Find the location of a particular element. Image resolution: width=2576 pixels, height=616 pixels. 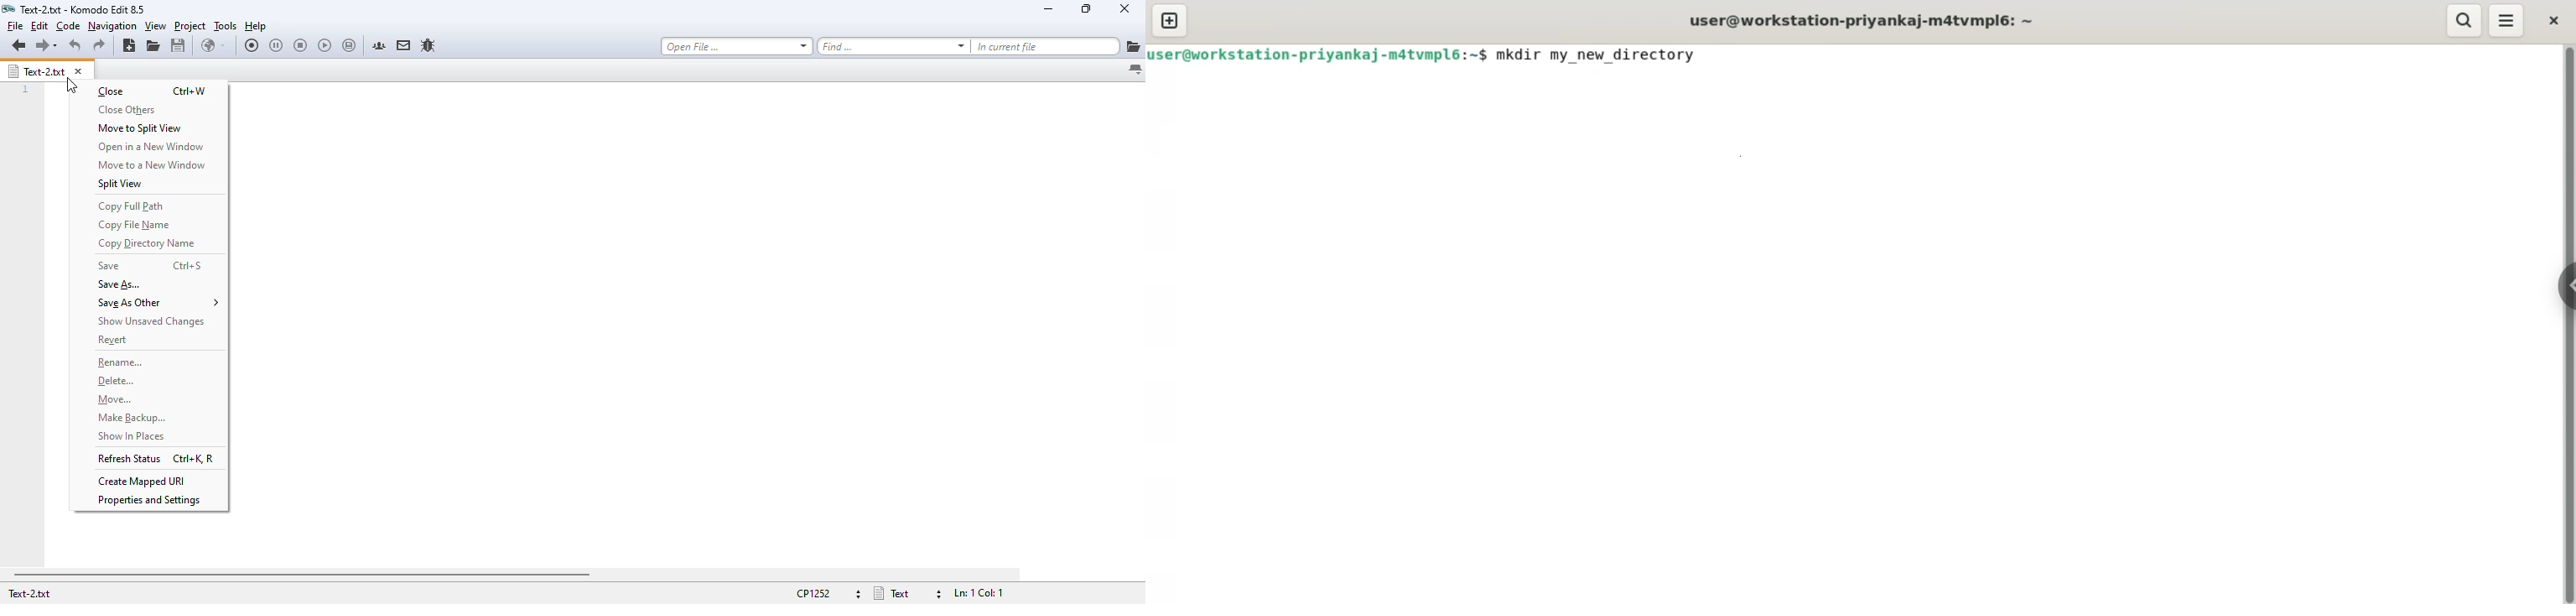

close tab is located at coordinates (80, 70).